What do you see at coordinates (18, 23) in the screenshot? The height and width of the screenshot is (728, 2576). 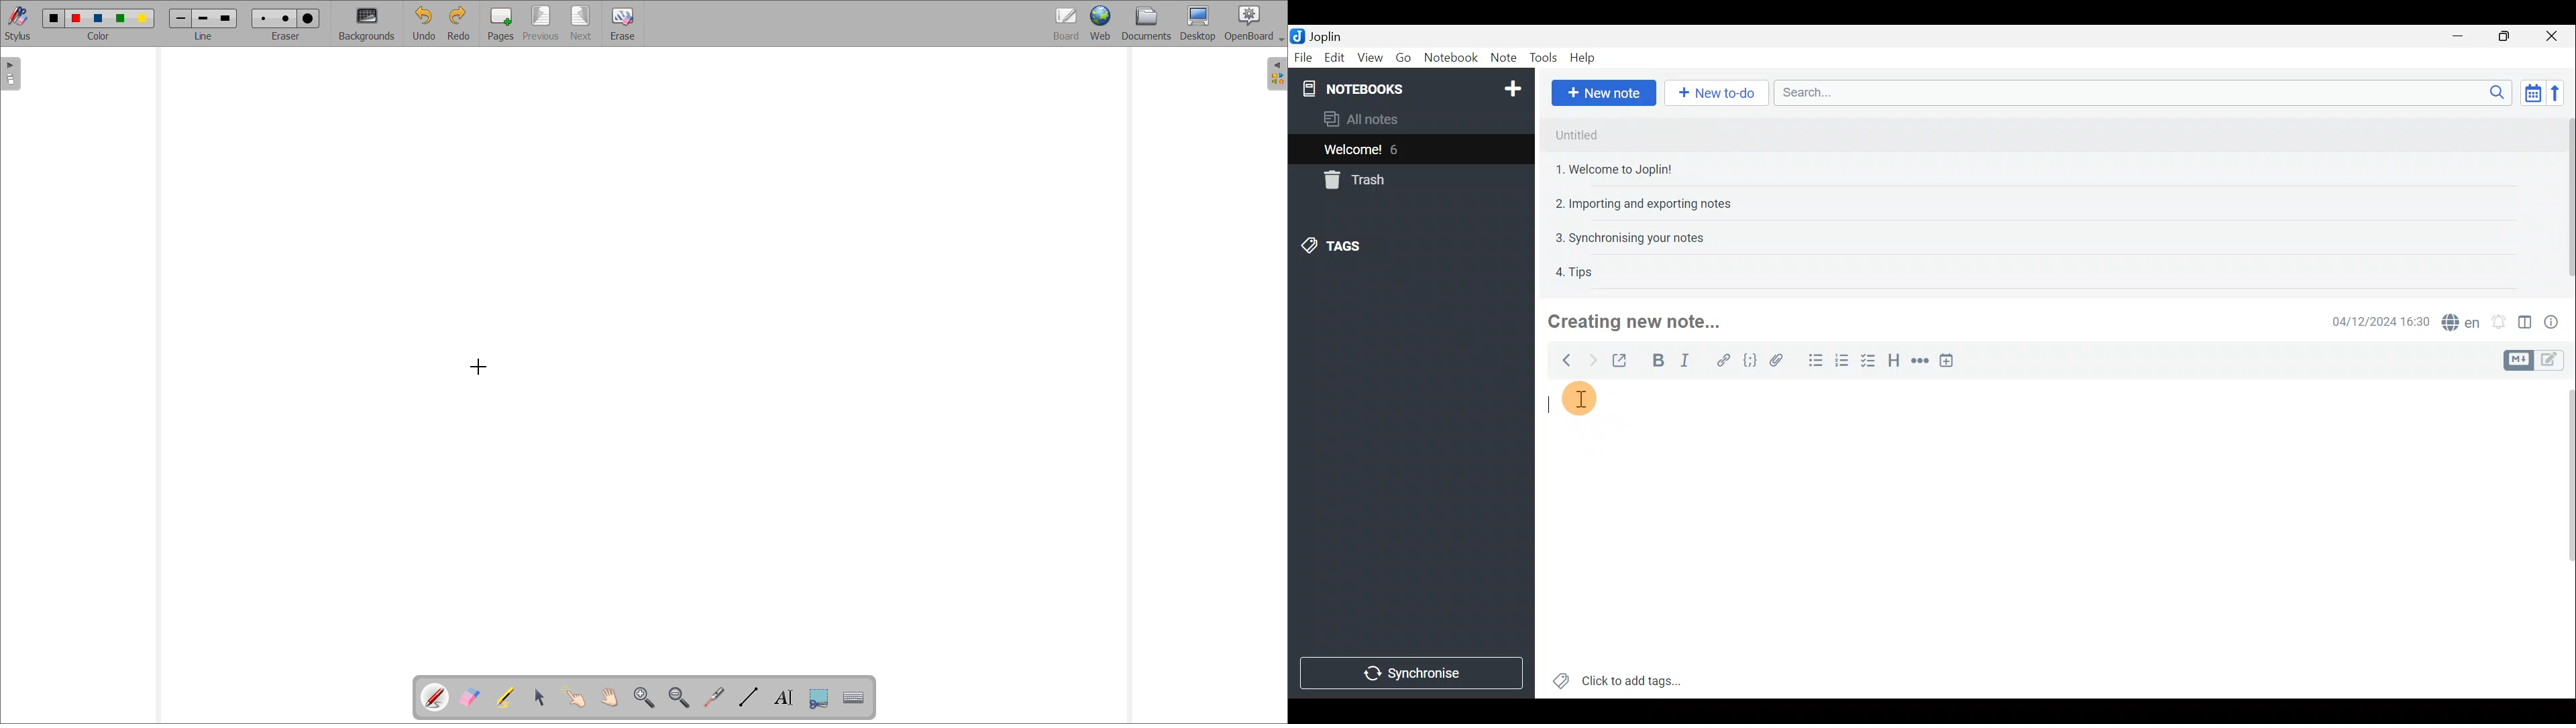 I see `toggle stylus` at bounding box center [18, 23].